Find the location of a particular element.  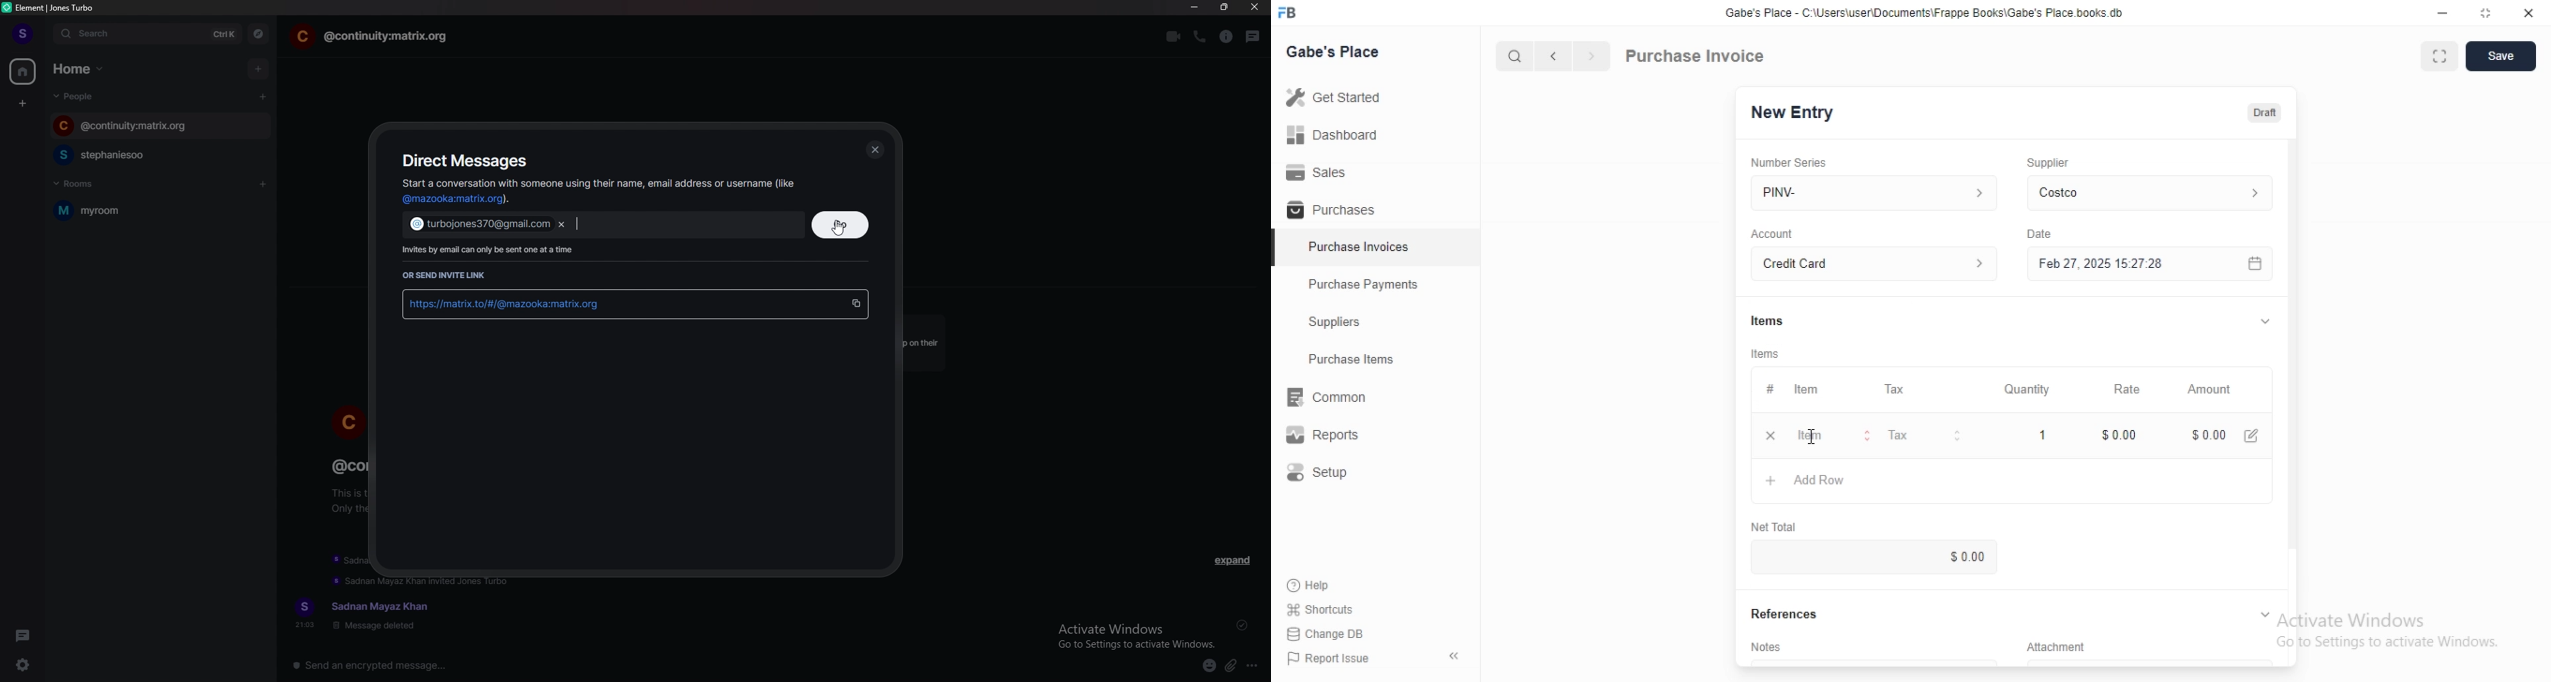

Account is located at coordinates (1772, 234).